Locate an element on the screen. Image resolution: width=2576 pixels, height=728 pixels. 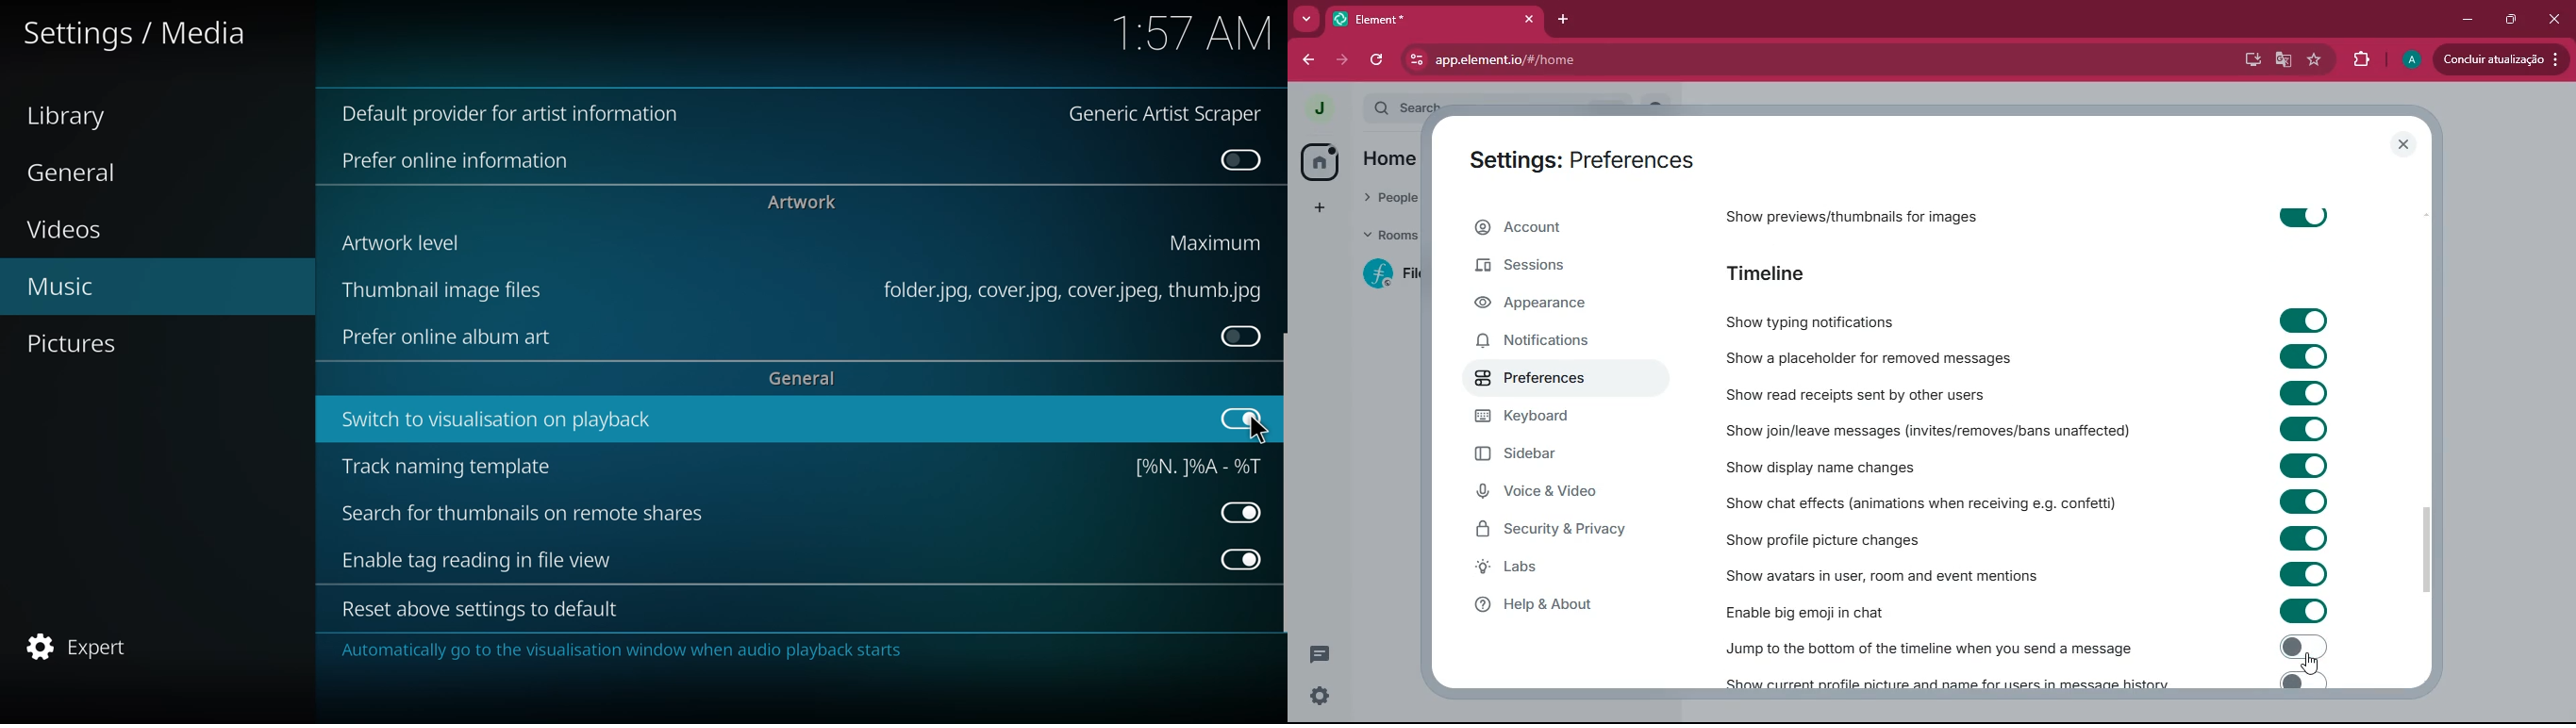
home is located at coordinates (1313, 164).